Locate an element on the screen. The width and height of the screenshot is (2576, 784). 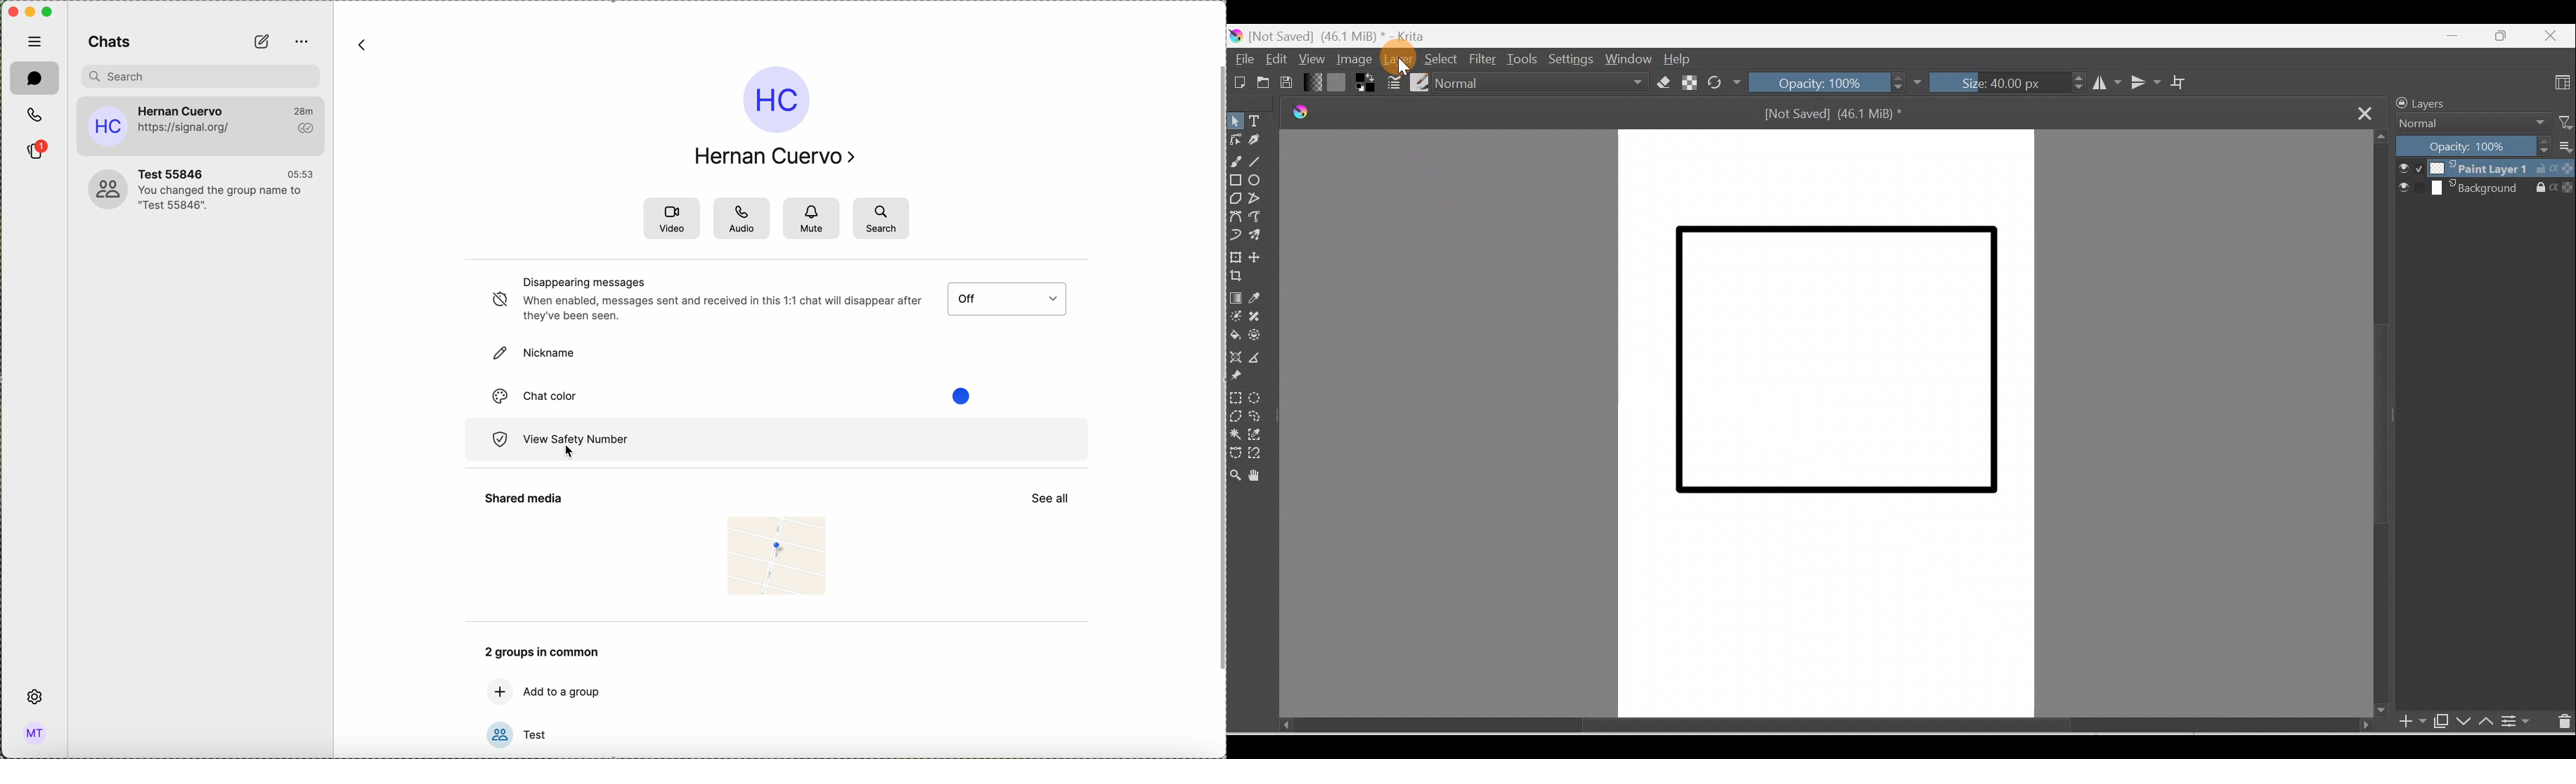
Maximize is located at coordinates (2501, 36).